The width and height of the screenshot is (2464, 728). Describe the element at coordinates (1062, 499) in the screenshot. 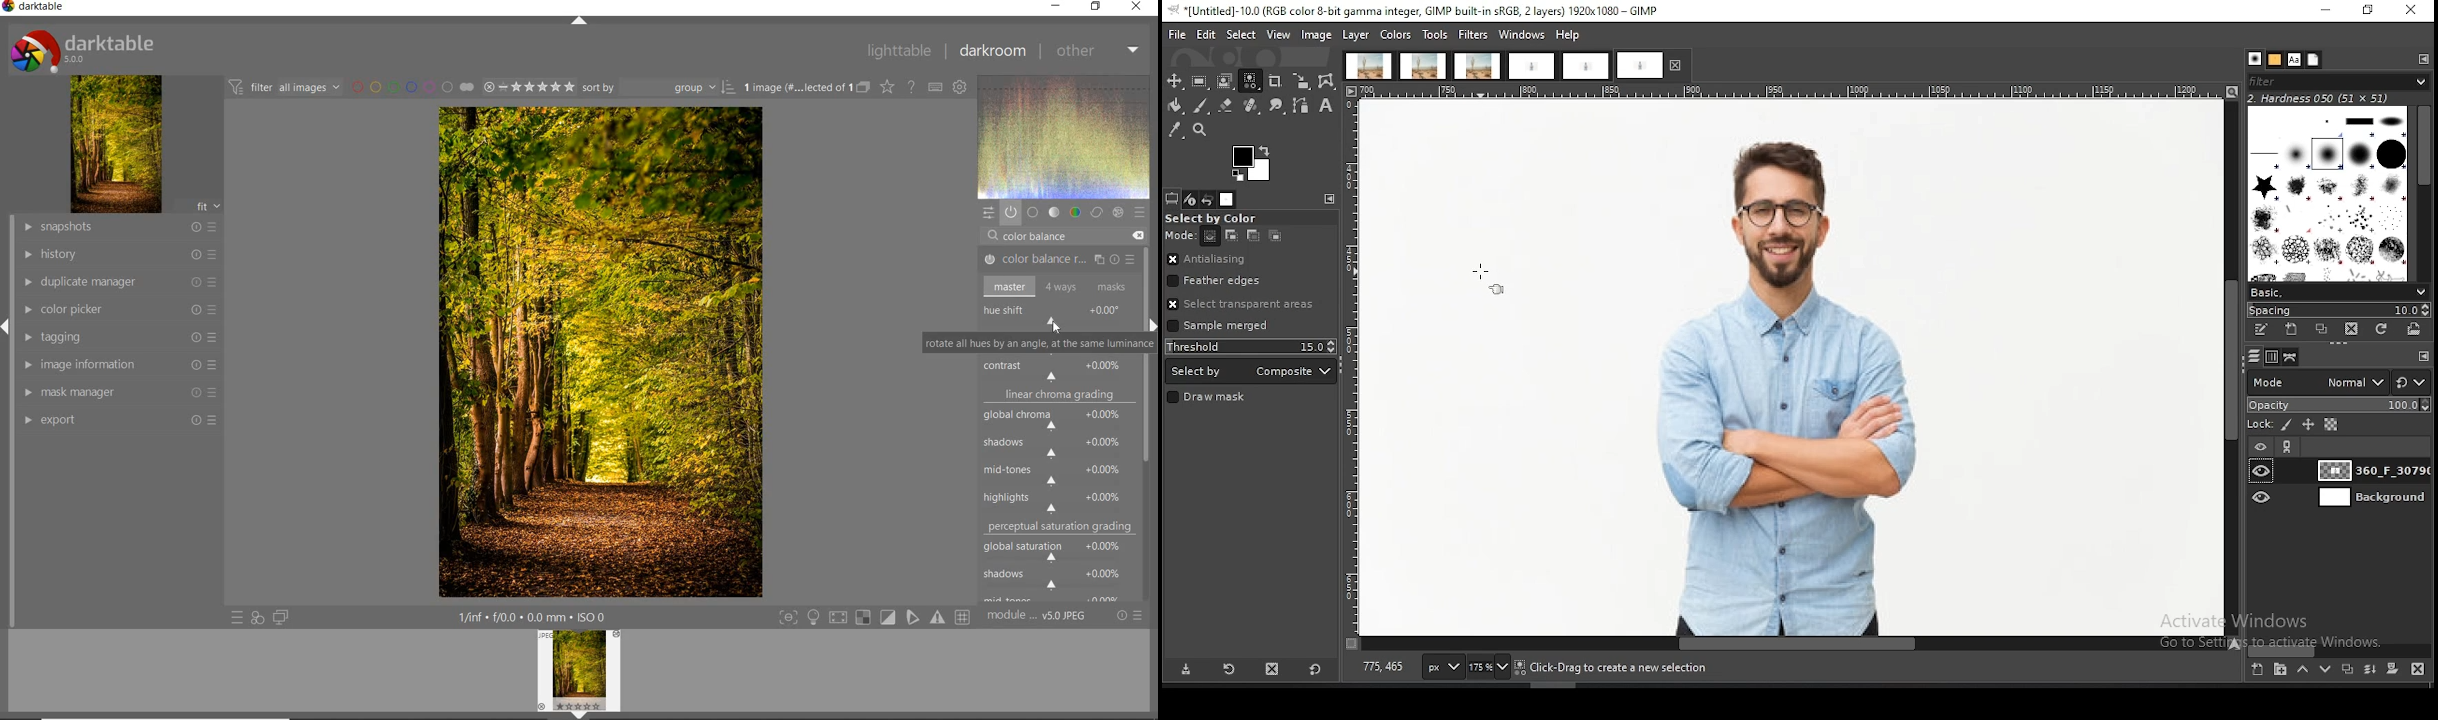

I see `highlights` at that location.